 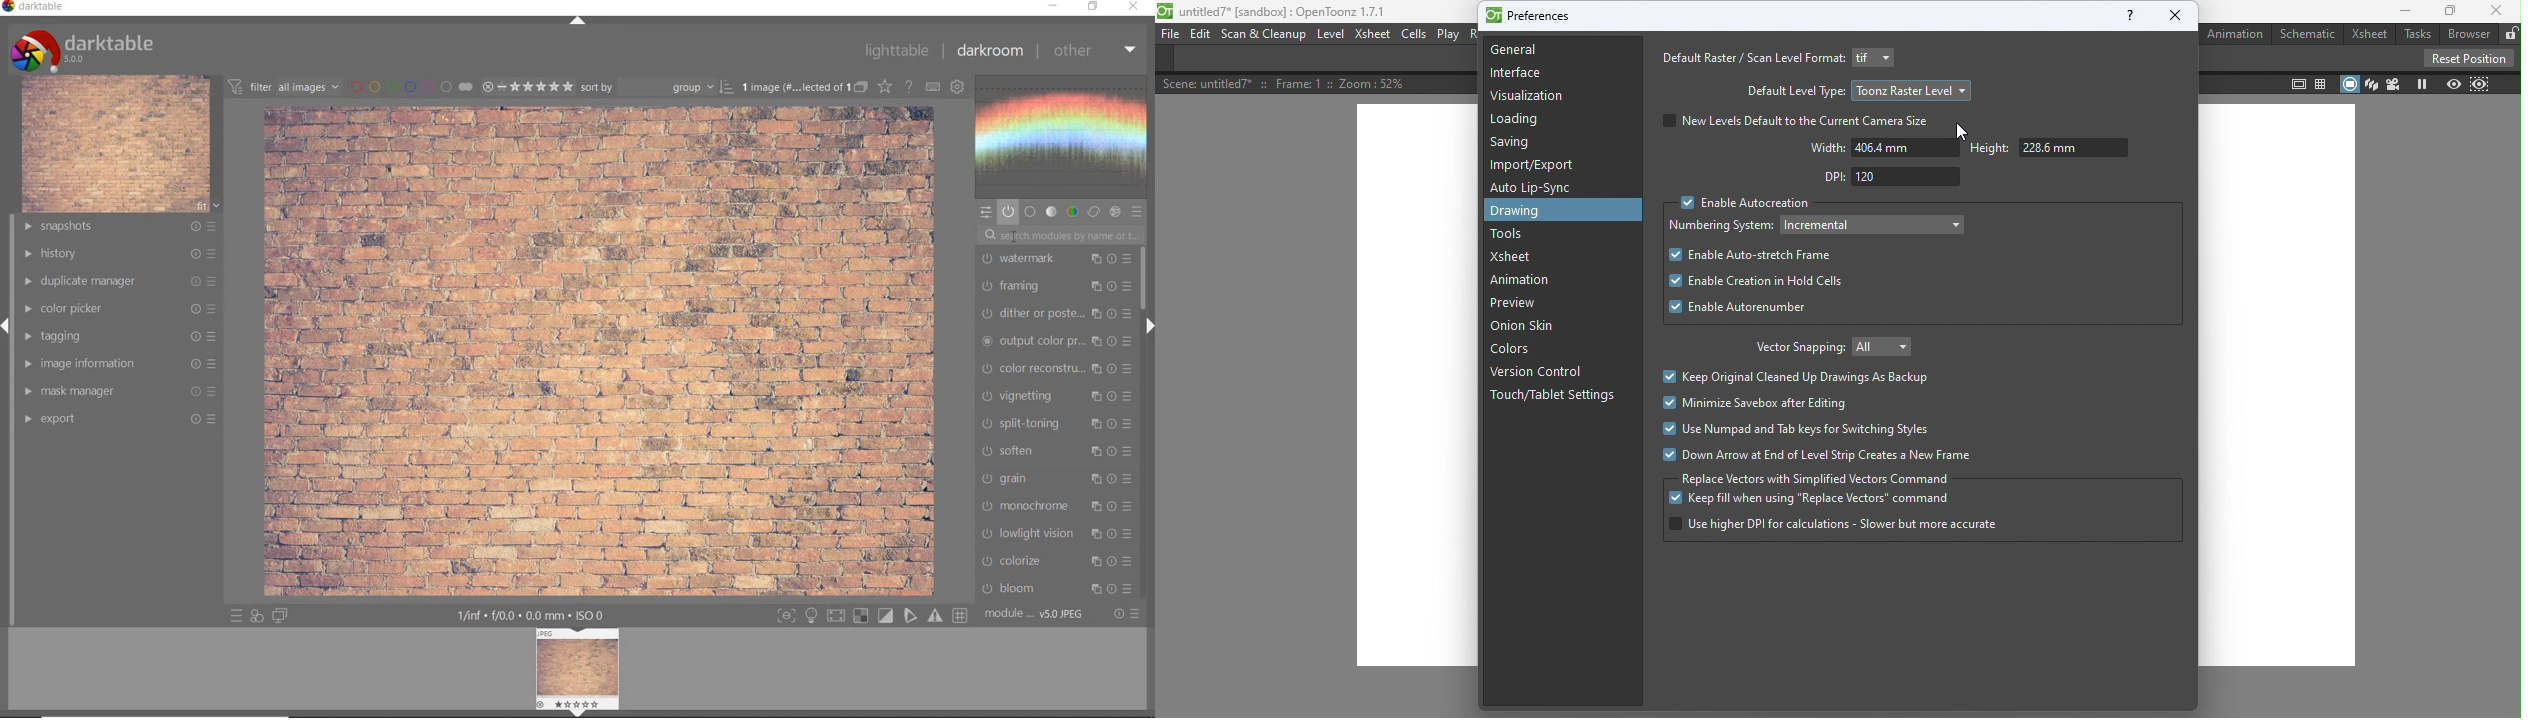 What do you see at coordinates (85, 50) in the screenshot?
I see `darktable 5.0.0` at bounding box center [85, 50].